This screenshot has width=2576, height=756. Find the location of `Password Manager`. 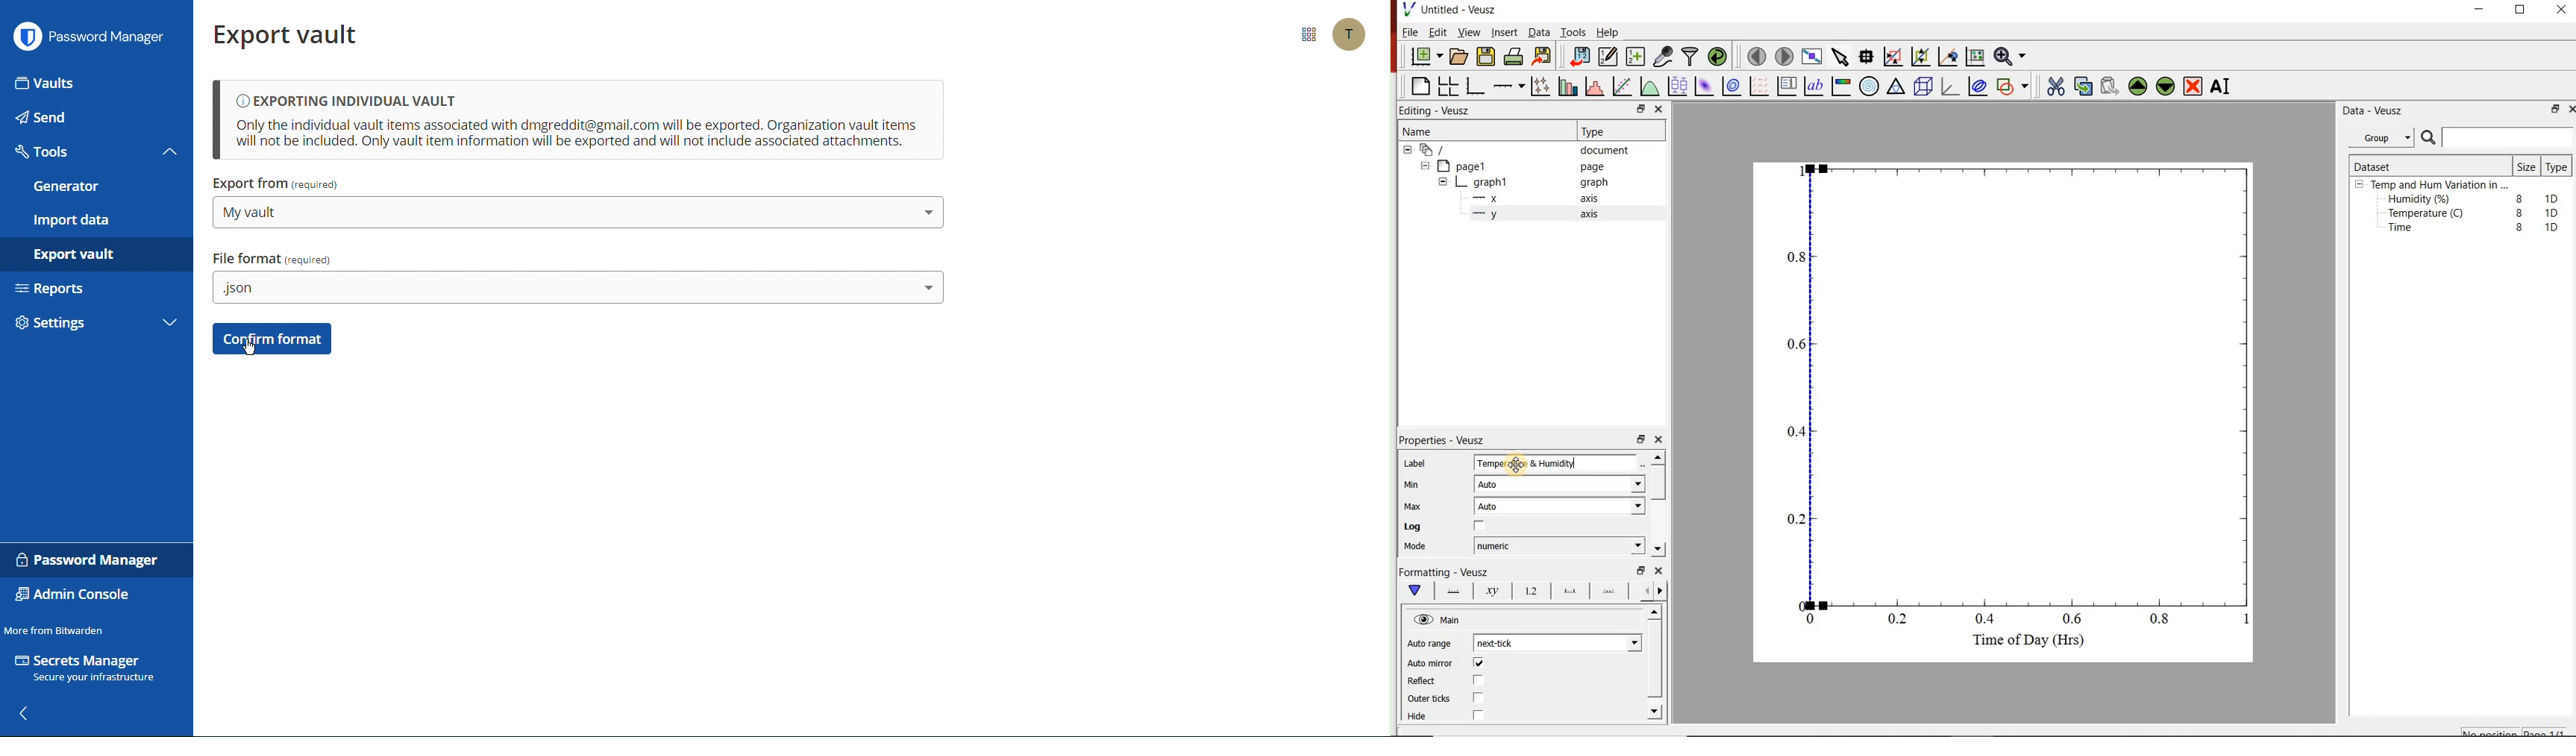

Password Manager is located at coordinates (86, 561).